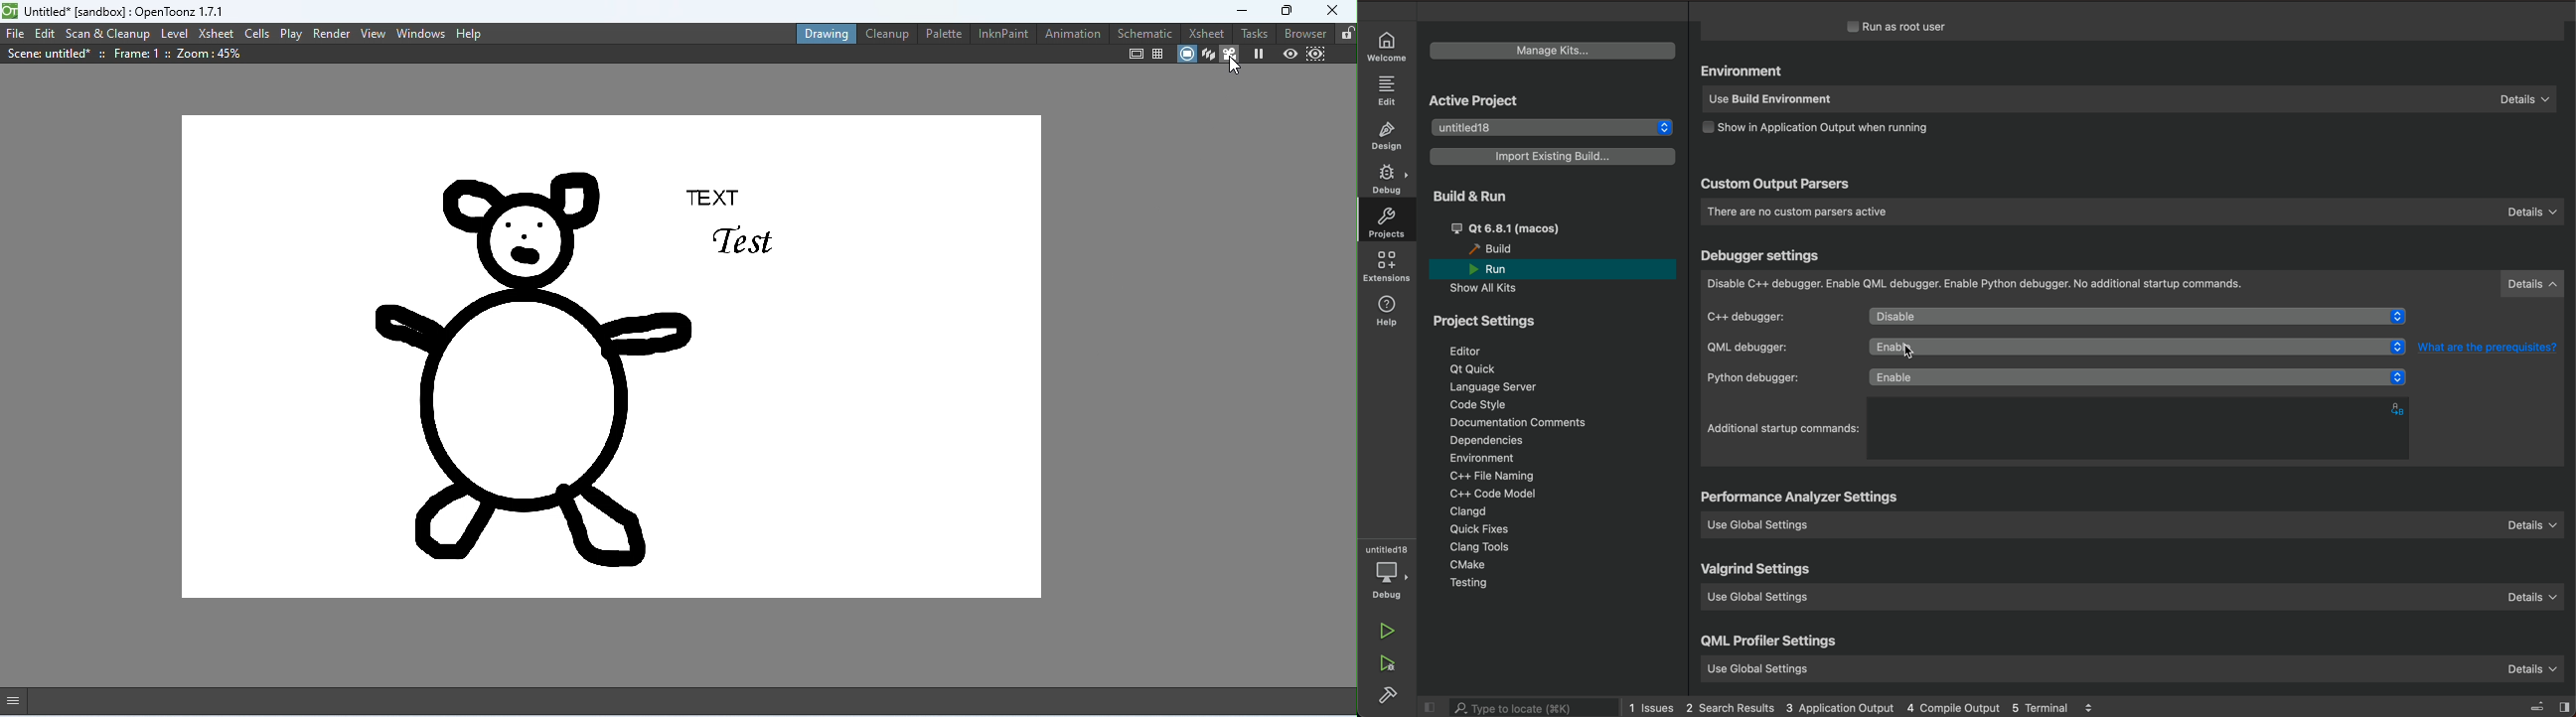  Describe the element at coordinates (1878, 706) in the screenshot. I see `logs` at that location.